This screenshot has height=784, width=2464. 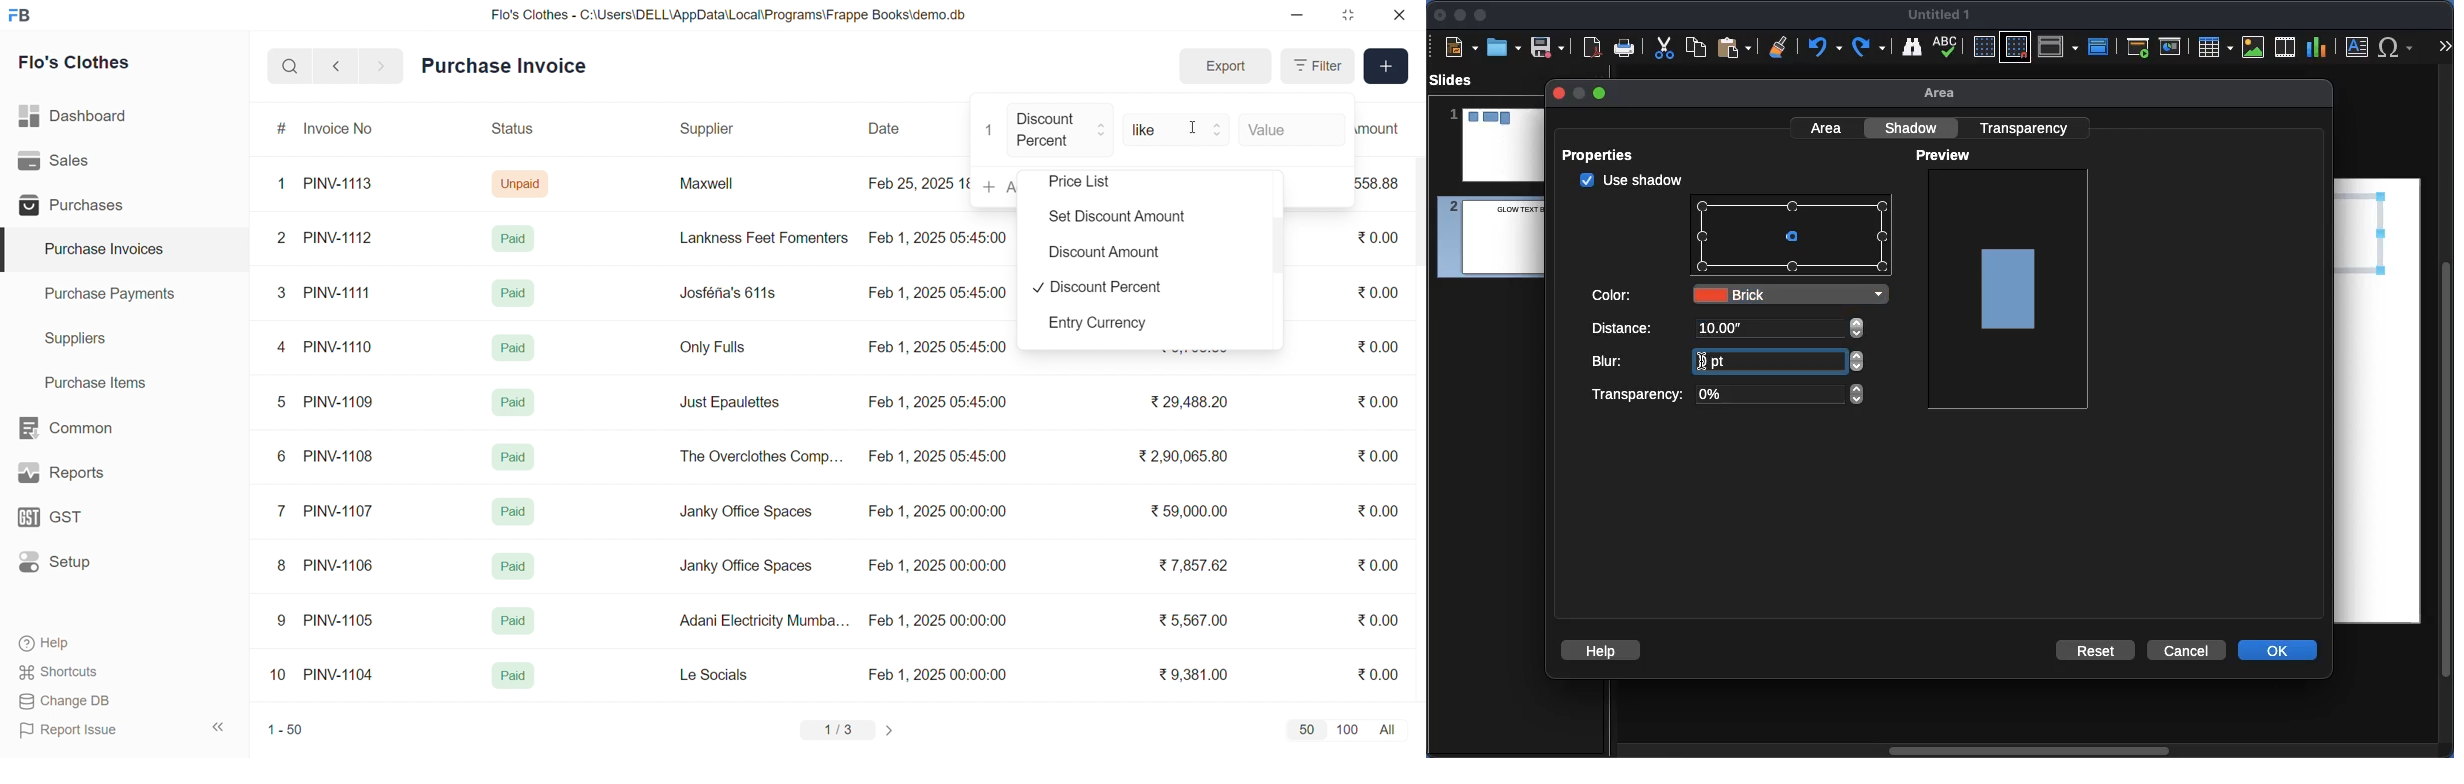 What do you see at coordinates (938, 621) in the screenshot?
I see `Feb 1, 2025 00:00:00` at bounding box center [938, 621].